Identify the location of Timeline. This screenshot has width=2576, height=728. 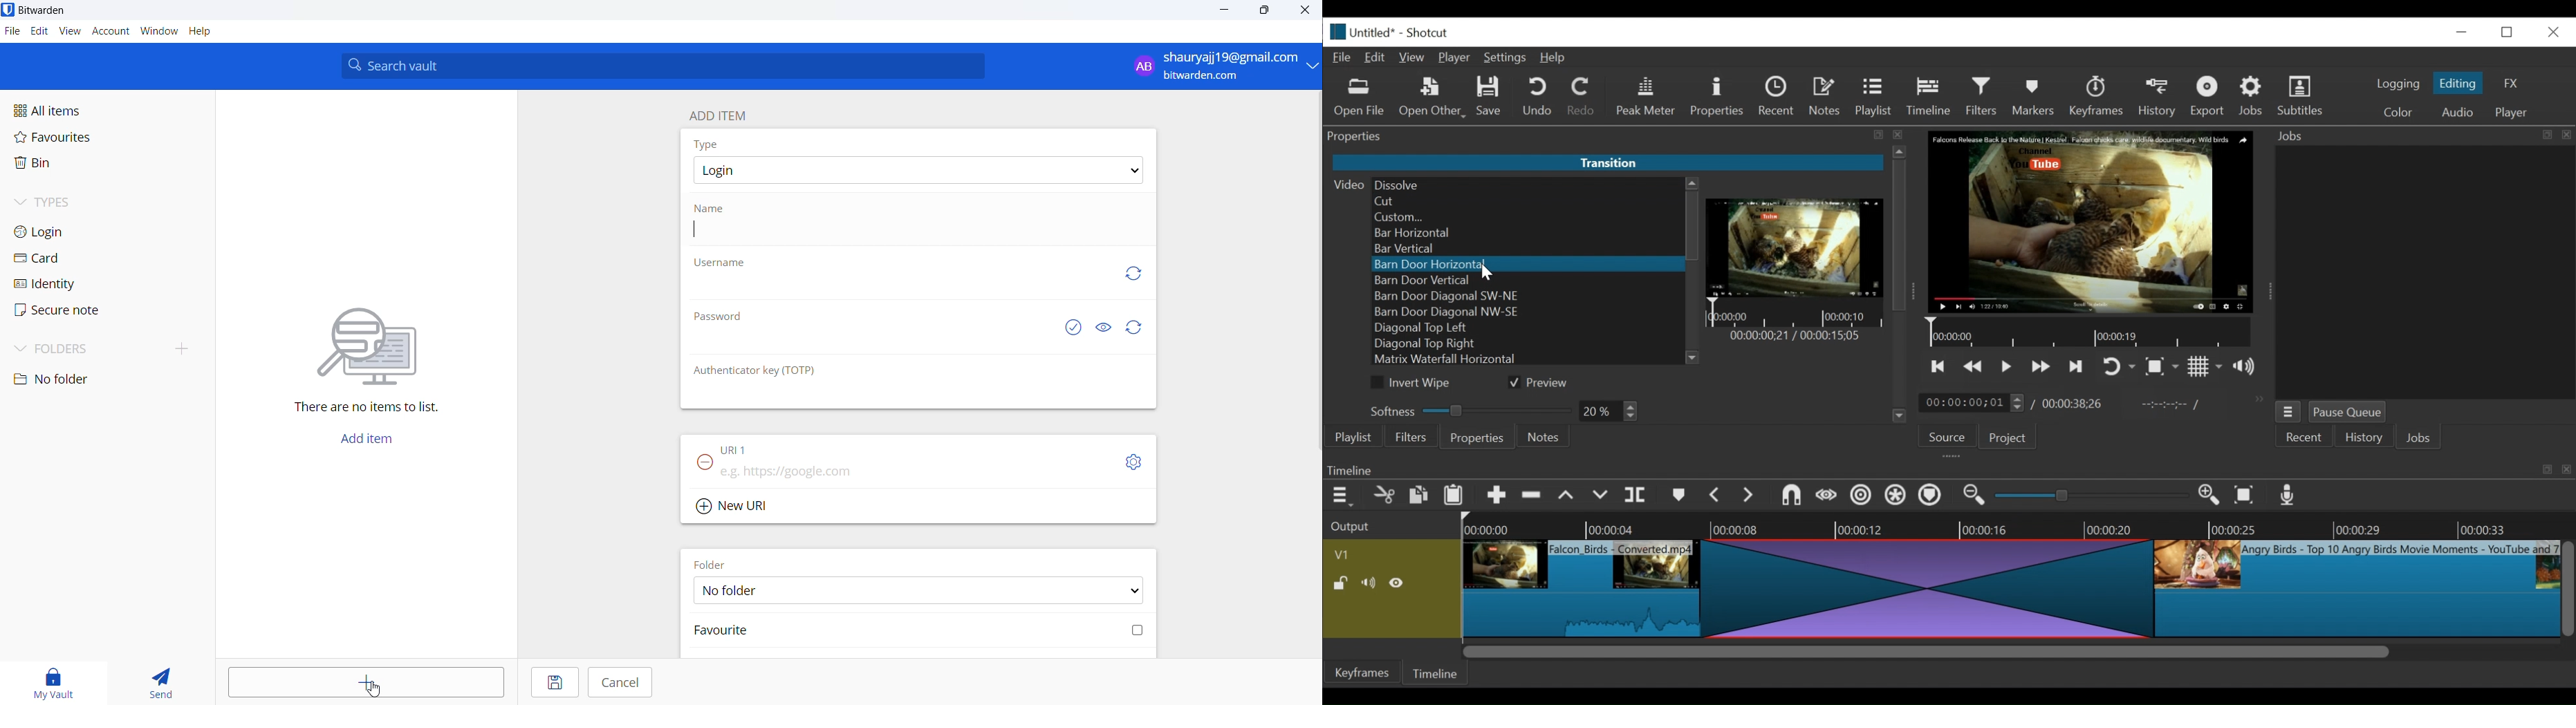
(2018, 525).